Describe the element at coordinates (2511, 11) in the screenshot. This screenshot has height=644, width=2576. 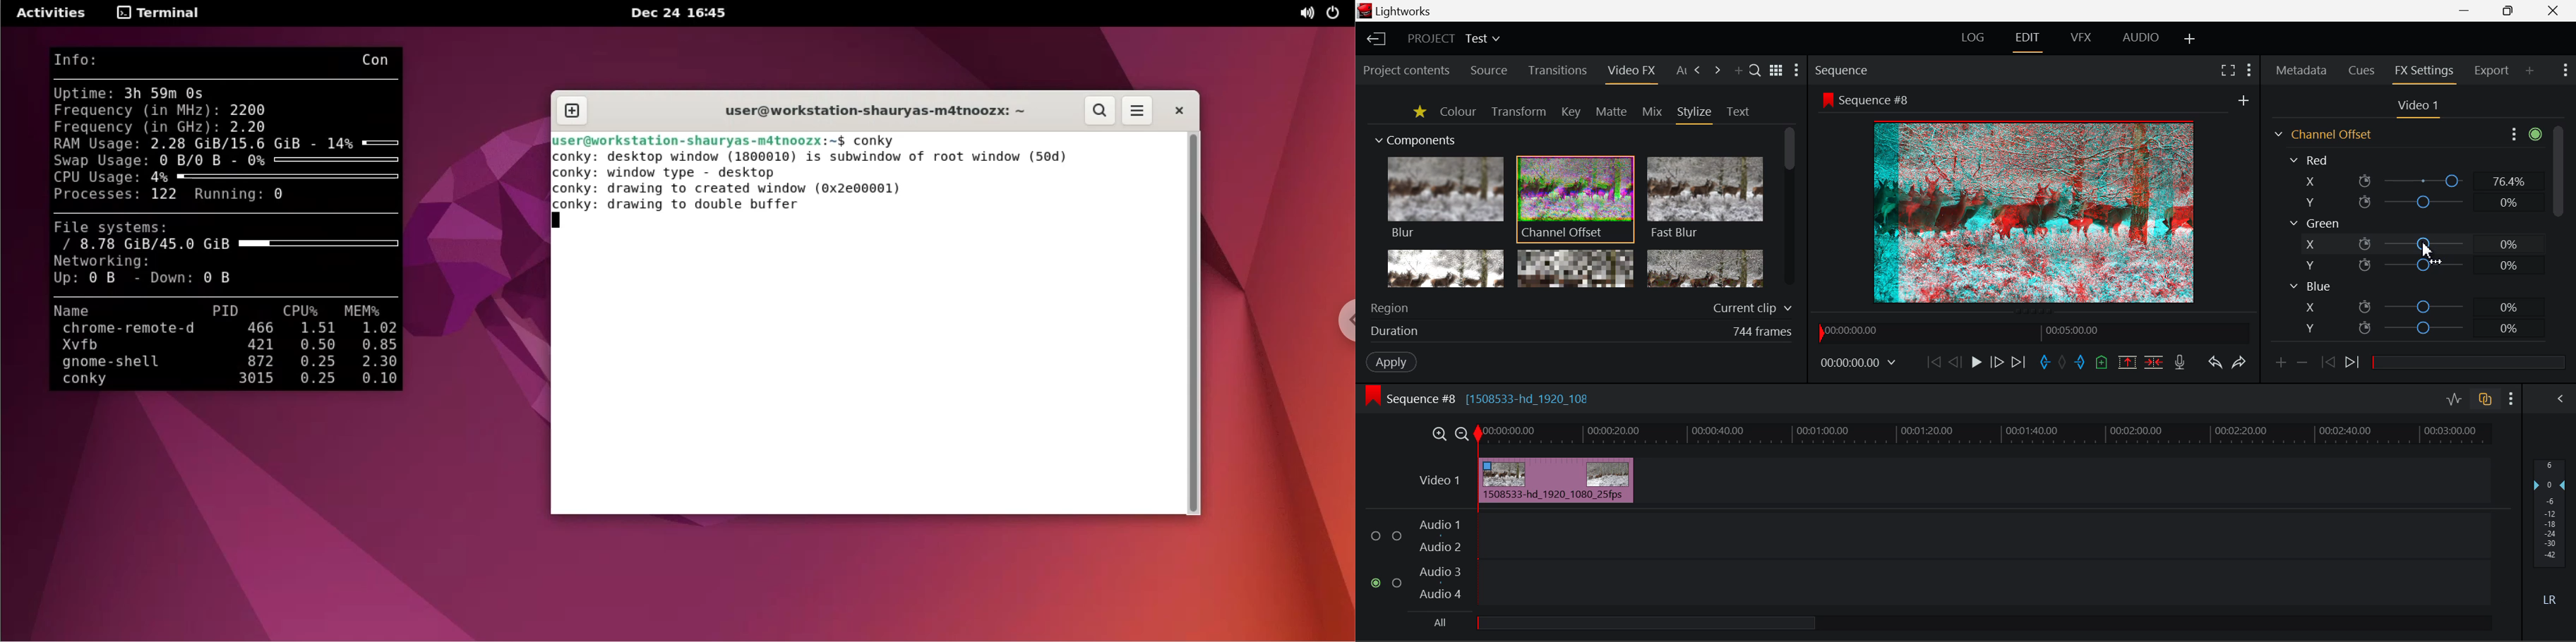
I see `Minimize` at that location.